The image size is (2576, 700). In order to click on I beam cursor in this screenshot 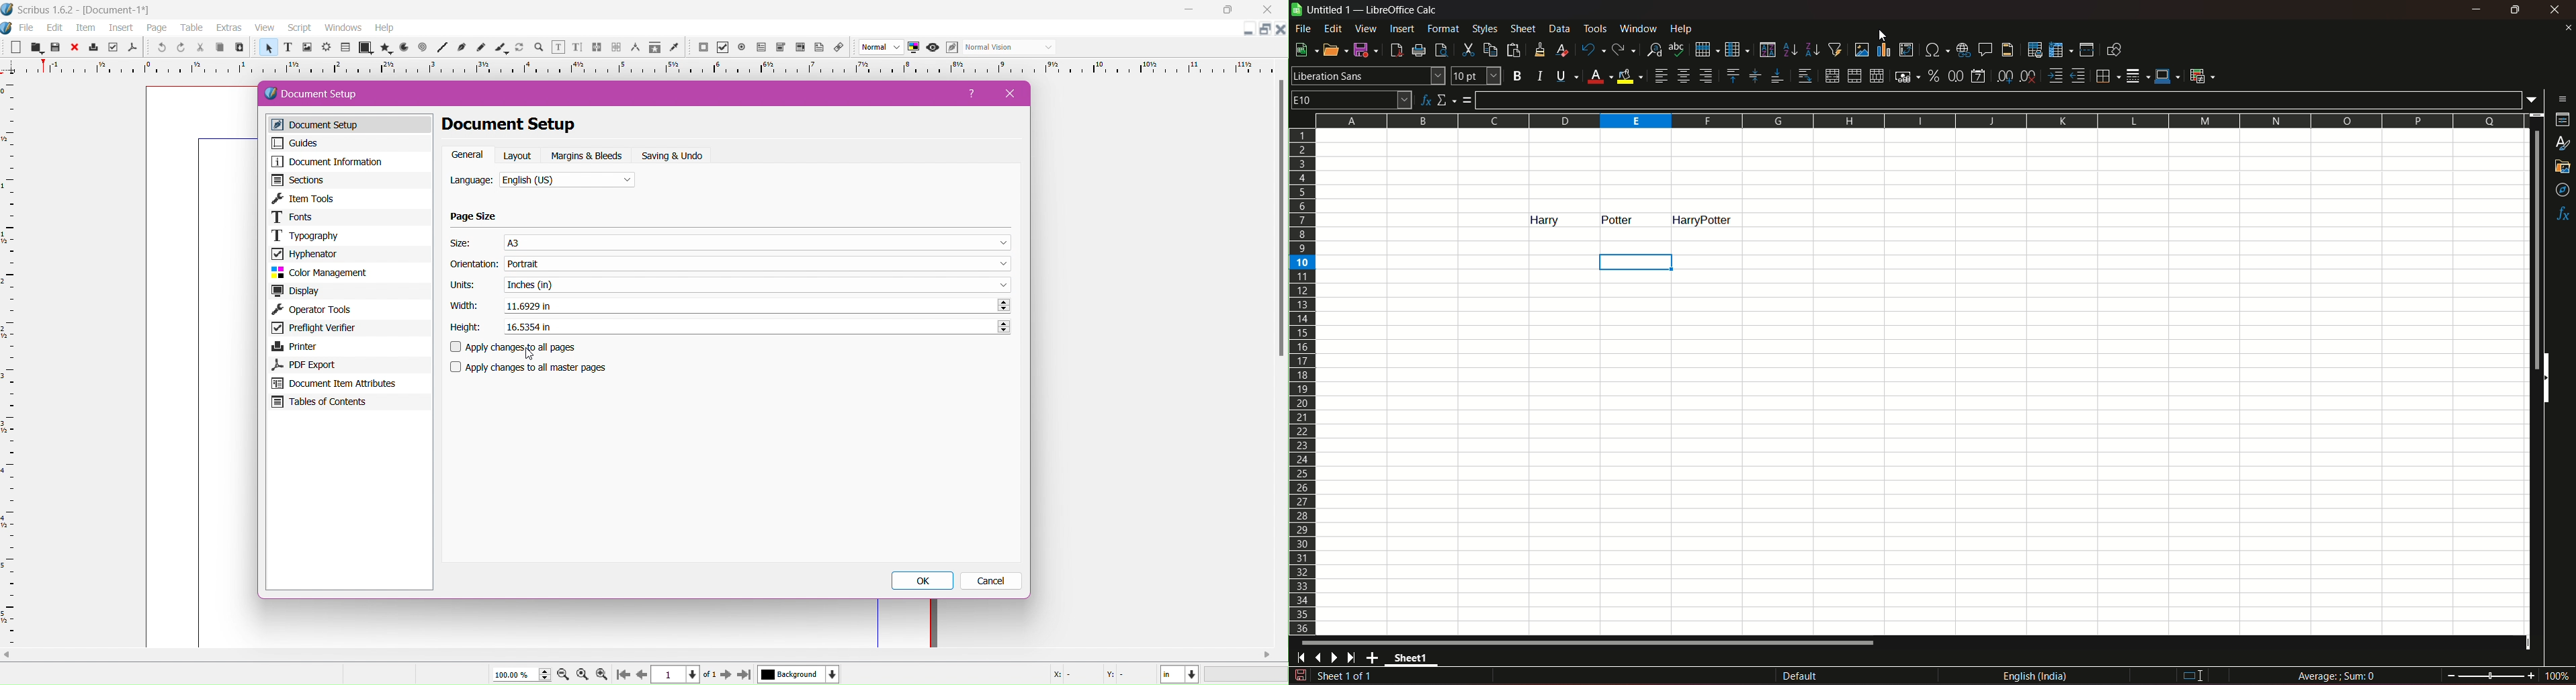, I will do `click(2194, 676)`.